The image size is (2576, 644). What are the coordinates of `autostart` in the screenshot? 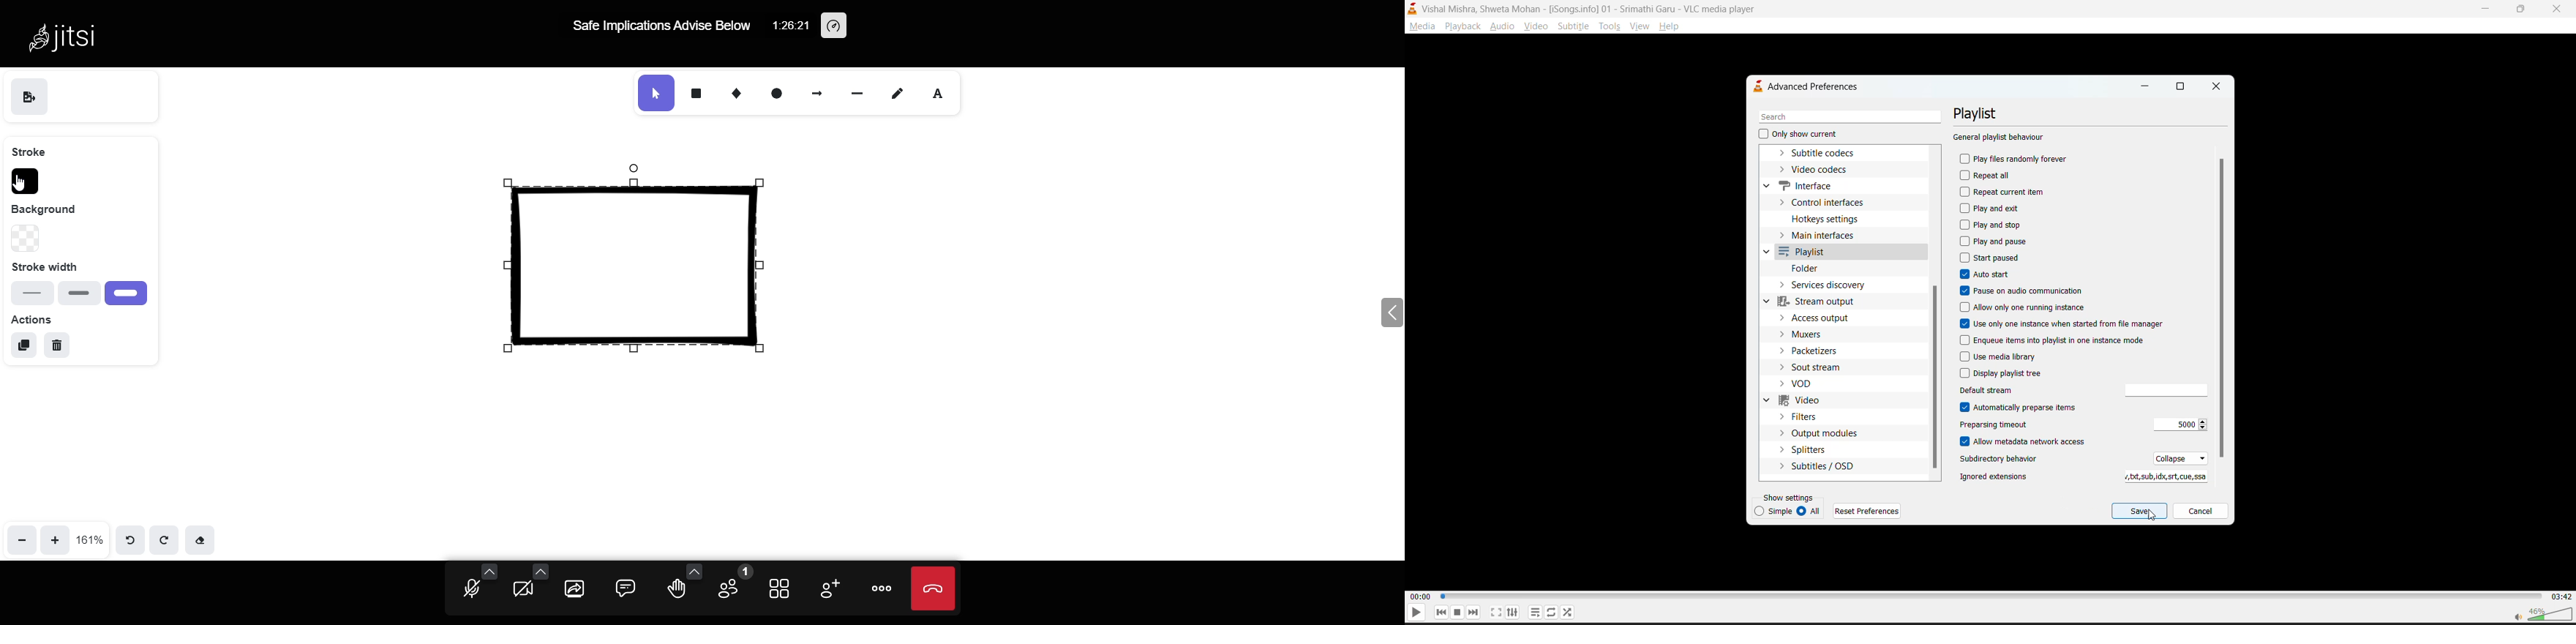 It's located at (1985, 274).